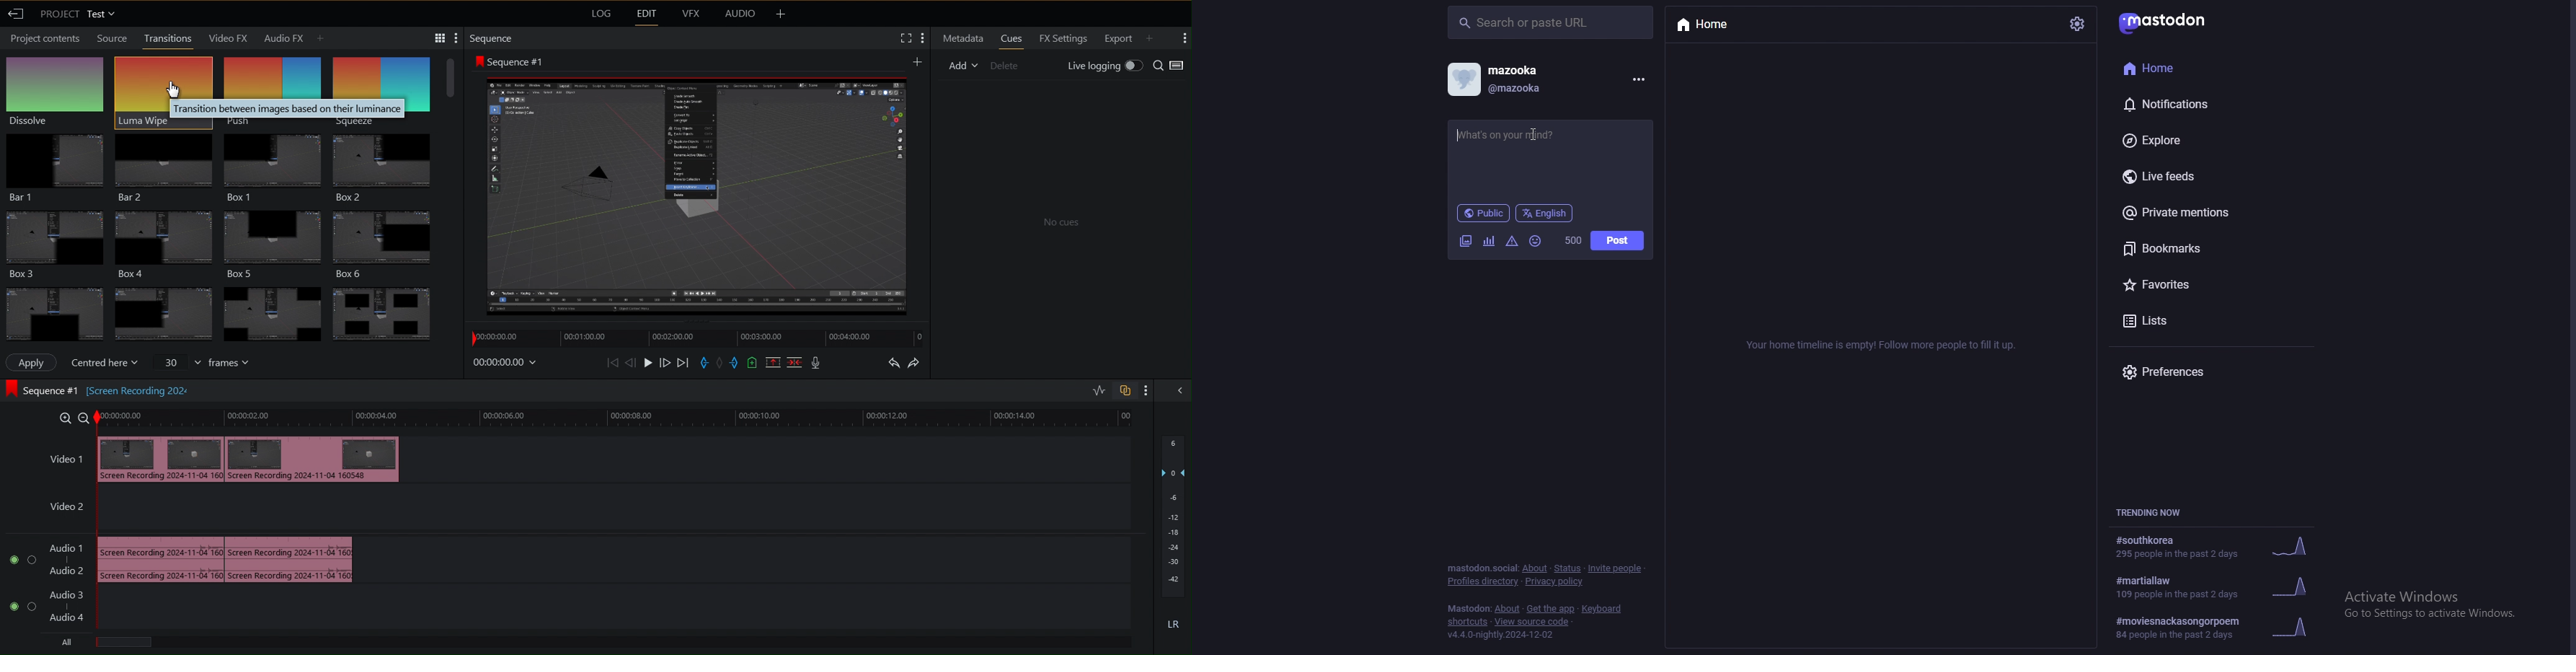 This screenshot has width=2576, height=672. What do you see at coordinates (741, 14) in the screenshot?
I see `Audio` at bounding box center [741, 14].